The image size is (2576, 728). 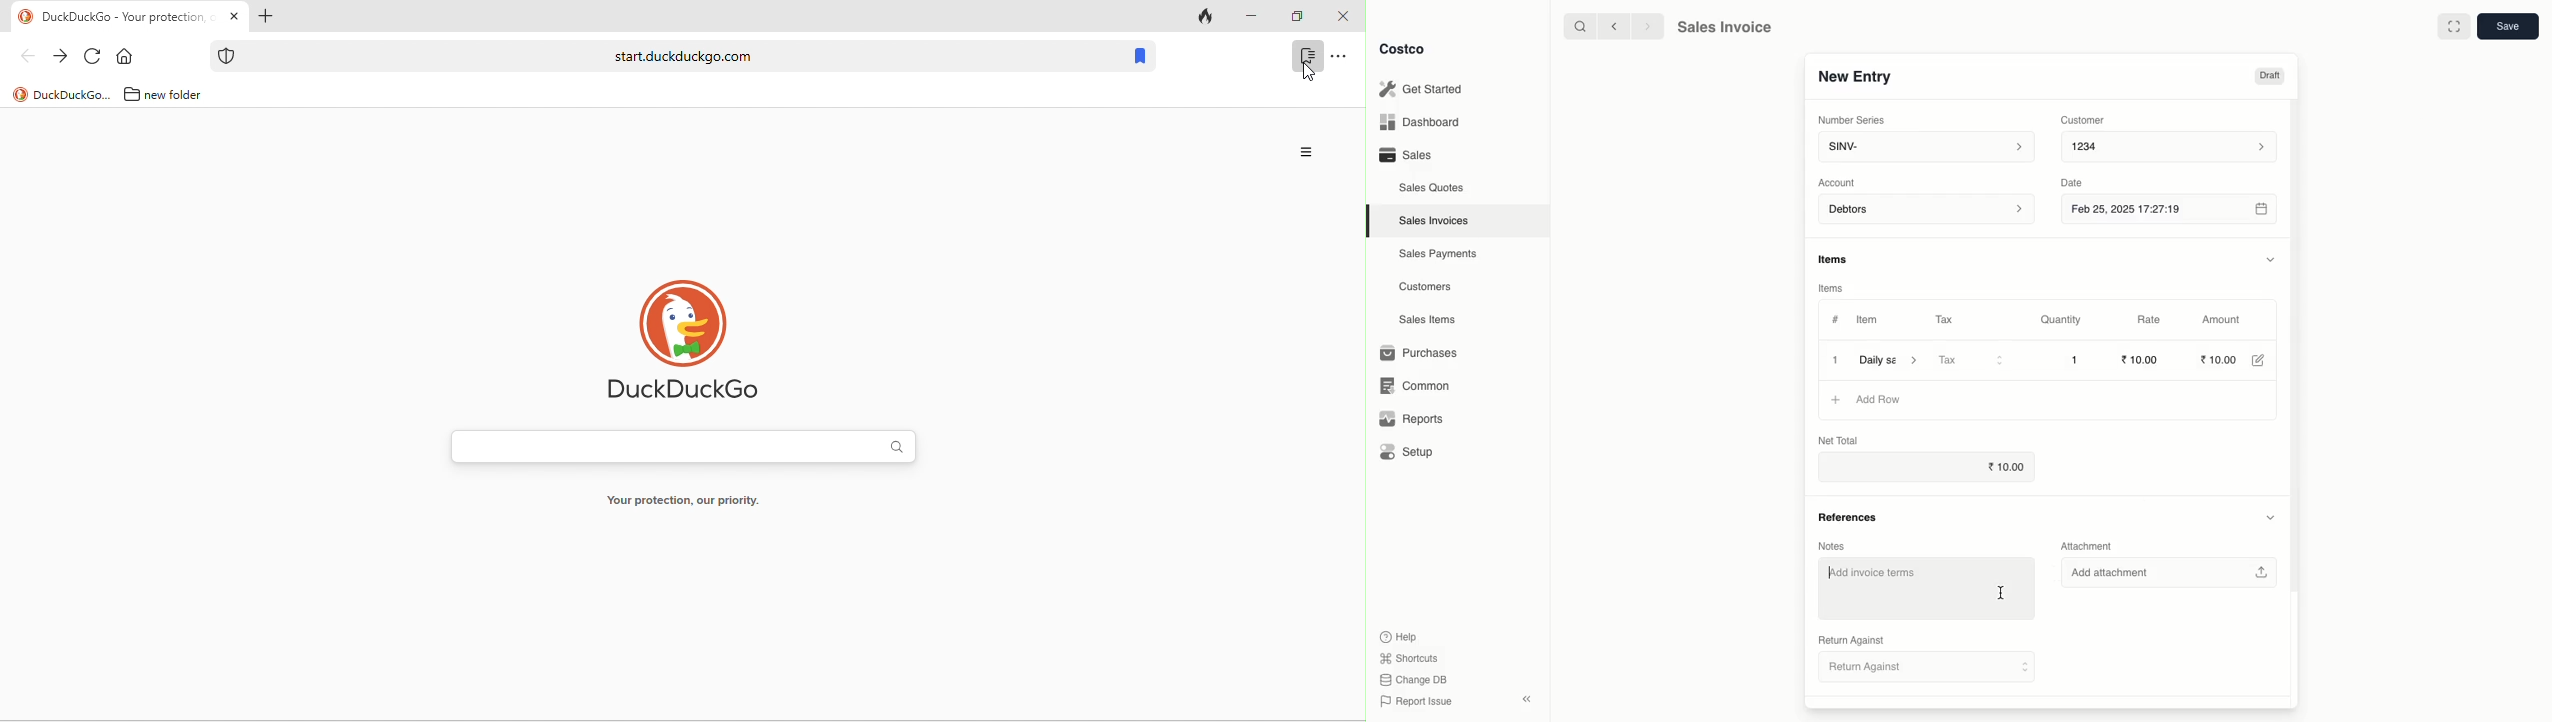 I want to click on Notes, so click(x=1832, y=546).